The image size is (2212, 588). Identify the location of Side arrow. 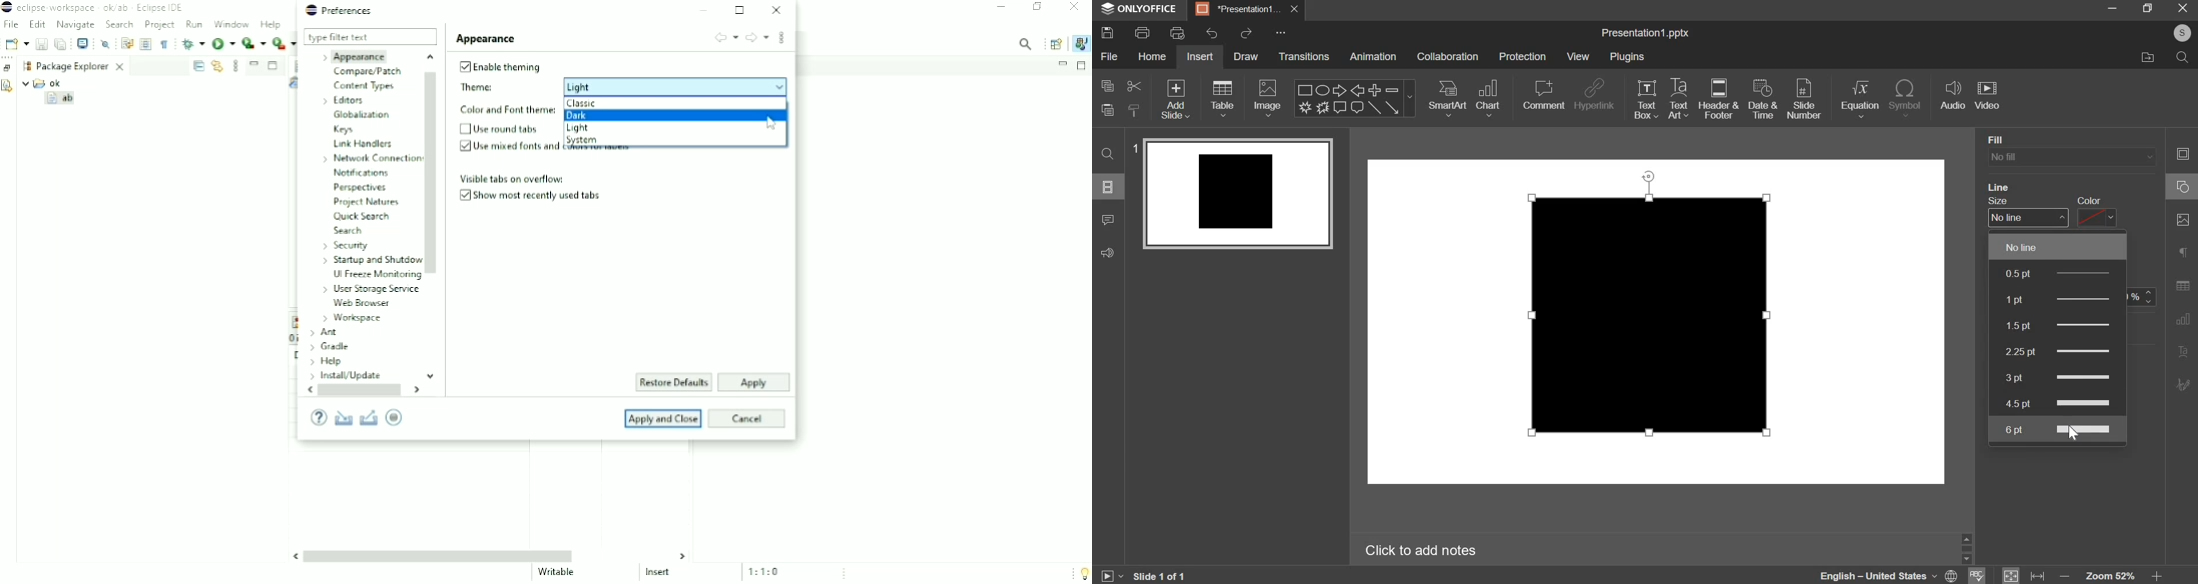
(1392, 109).